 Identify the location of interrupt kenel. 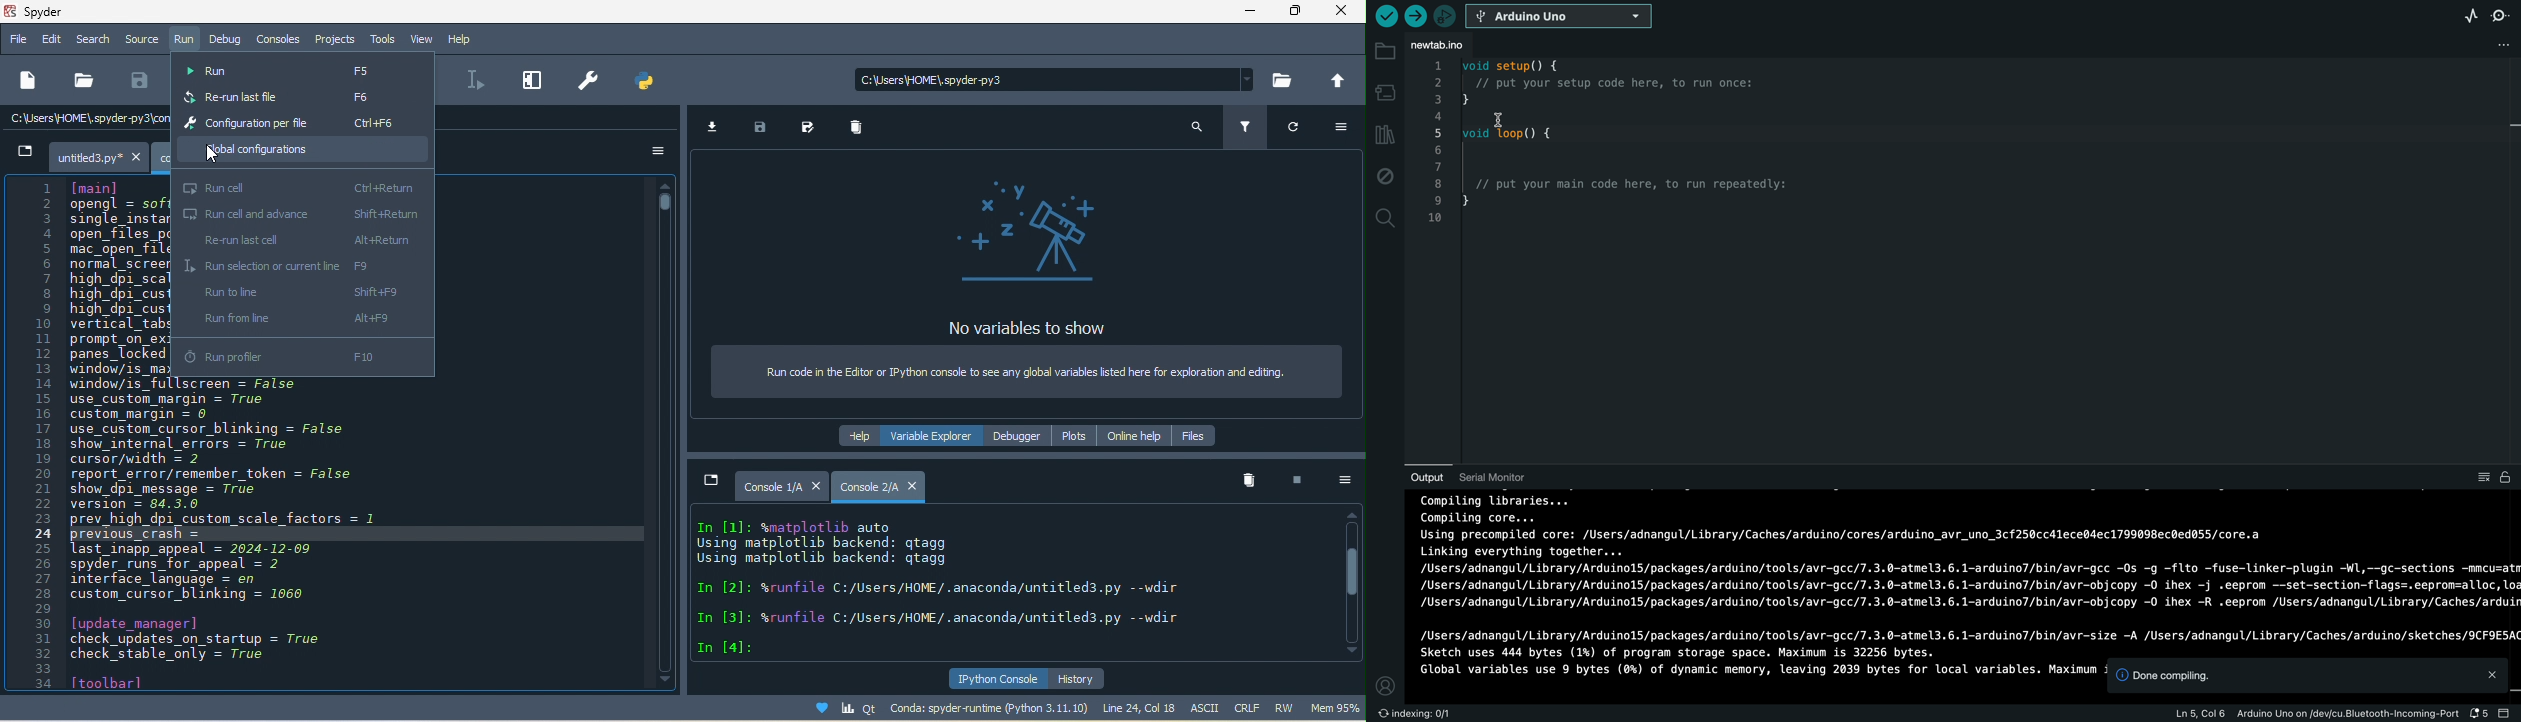
(1289, 483).